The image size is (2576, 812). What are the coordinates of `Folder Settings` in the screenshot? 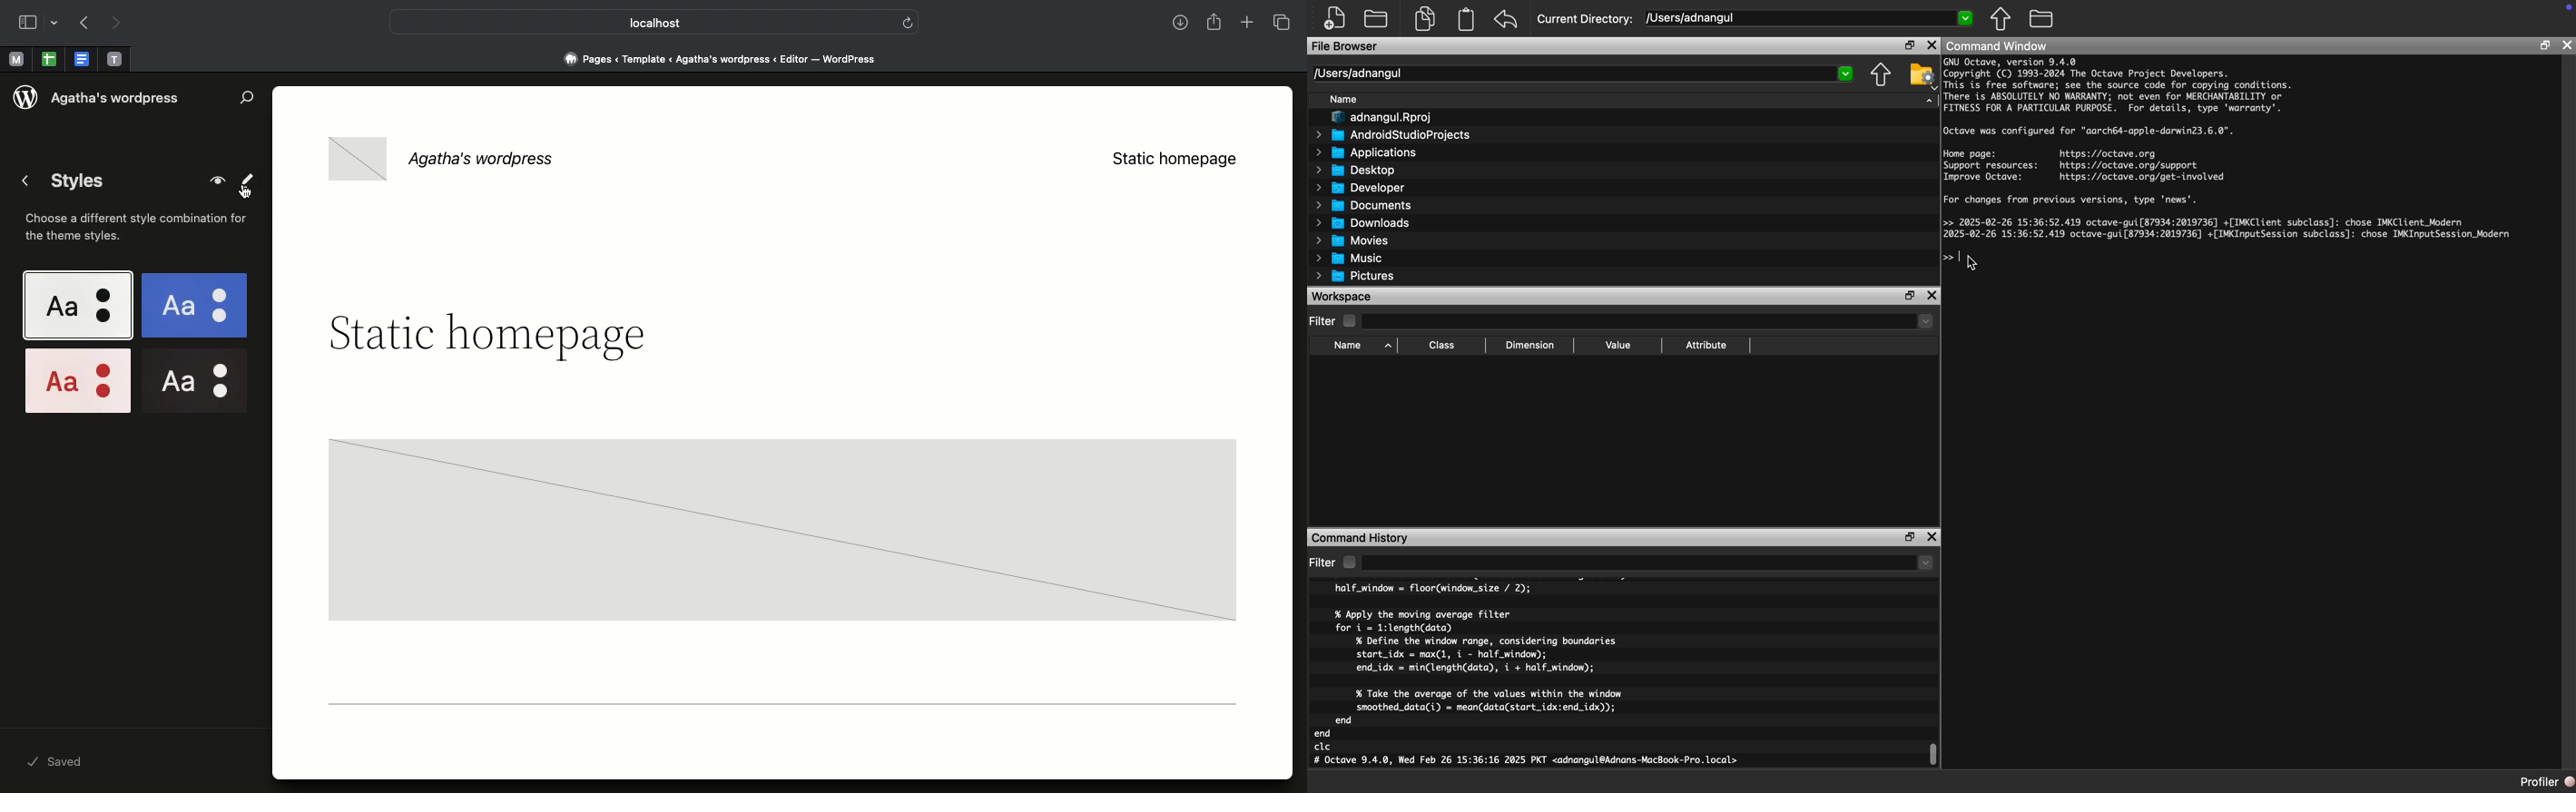 It's located at (1922, 76).